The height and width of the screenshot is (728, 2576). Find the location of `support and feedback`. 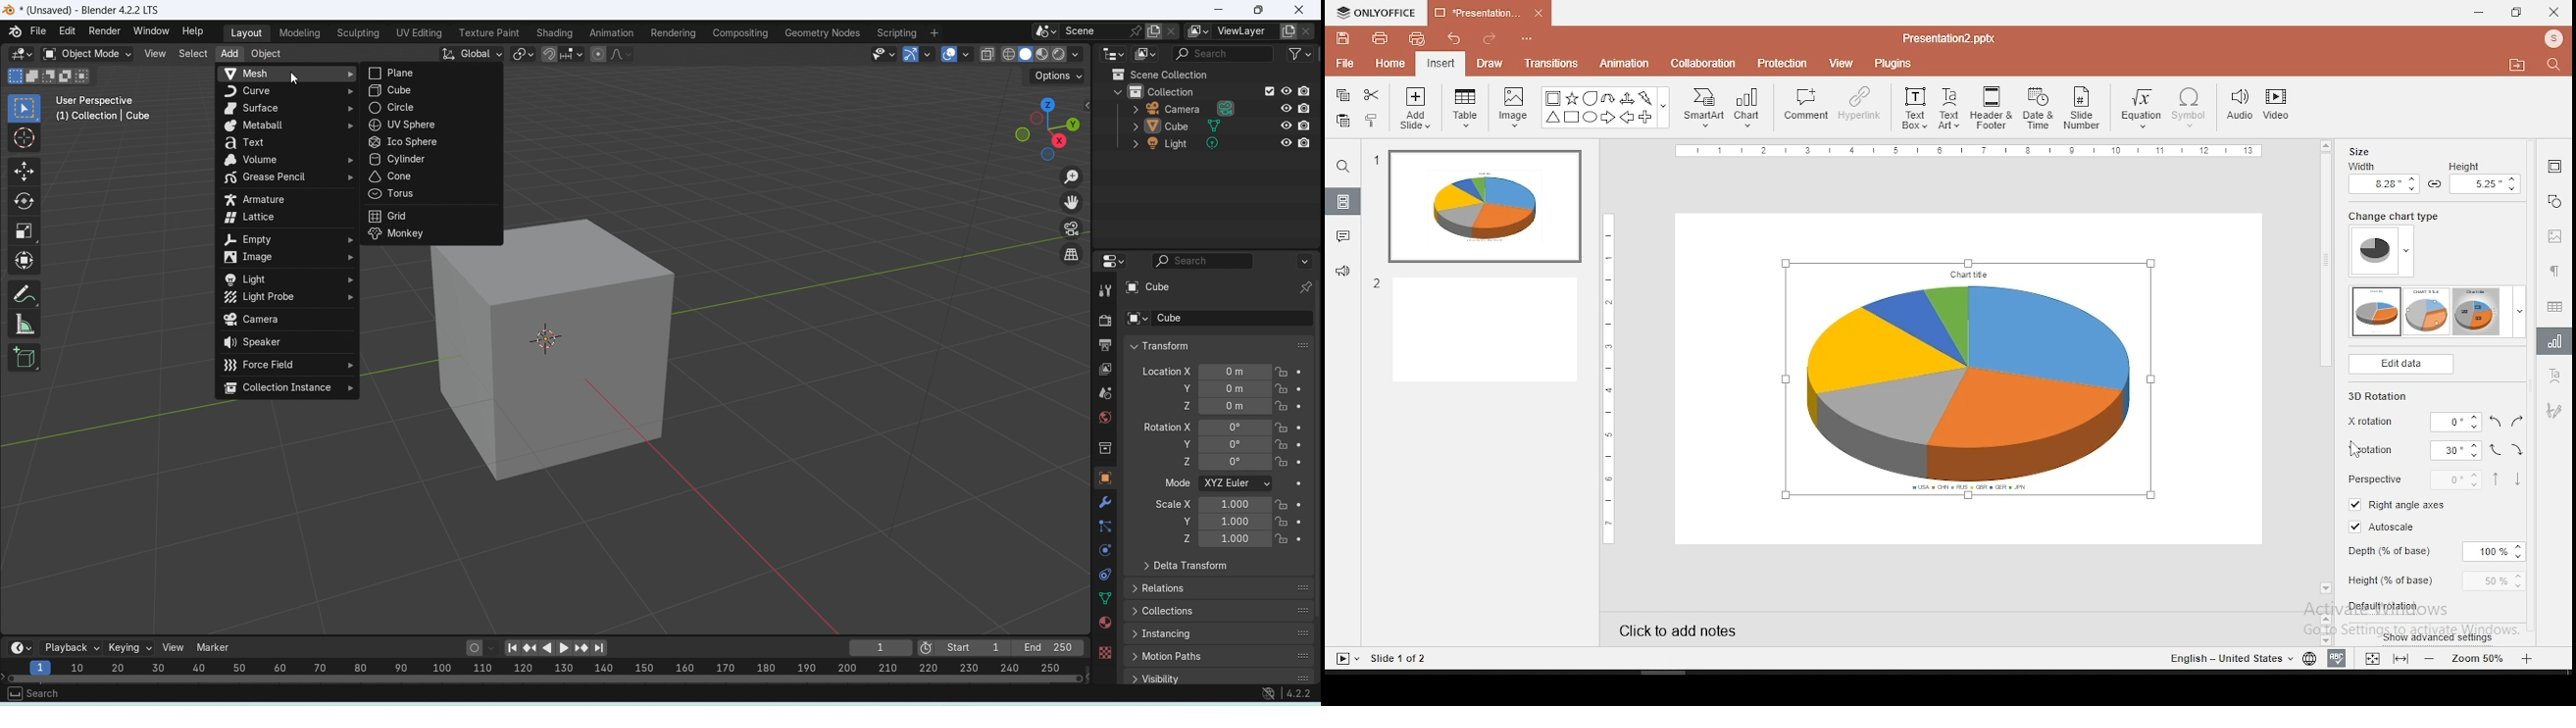

support and feedback is located at coordinates (1342, 274).